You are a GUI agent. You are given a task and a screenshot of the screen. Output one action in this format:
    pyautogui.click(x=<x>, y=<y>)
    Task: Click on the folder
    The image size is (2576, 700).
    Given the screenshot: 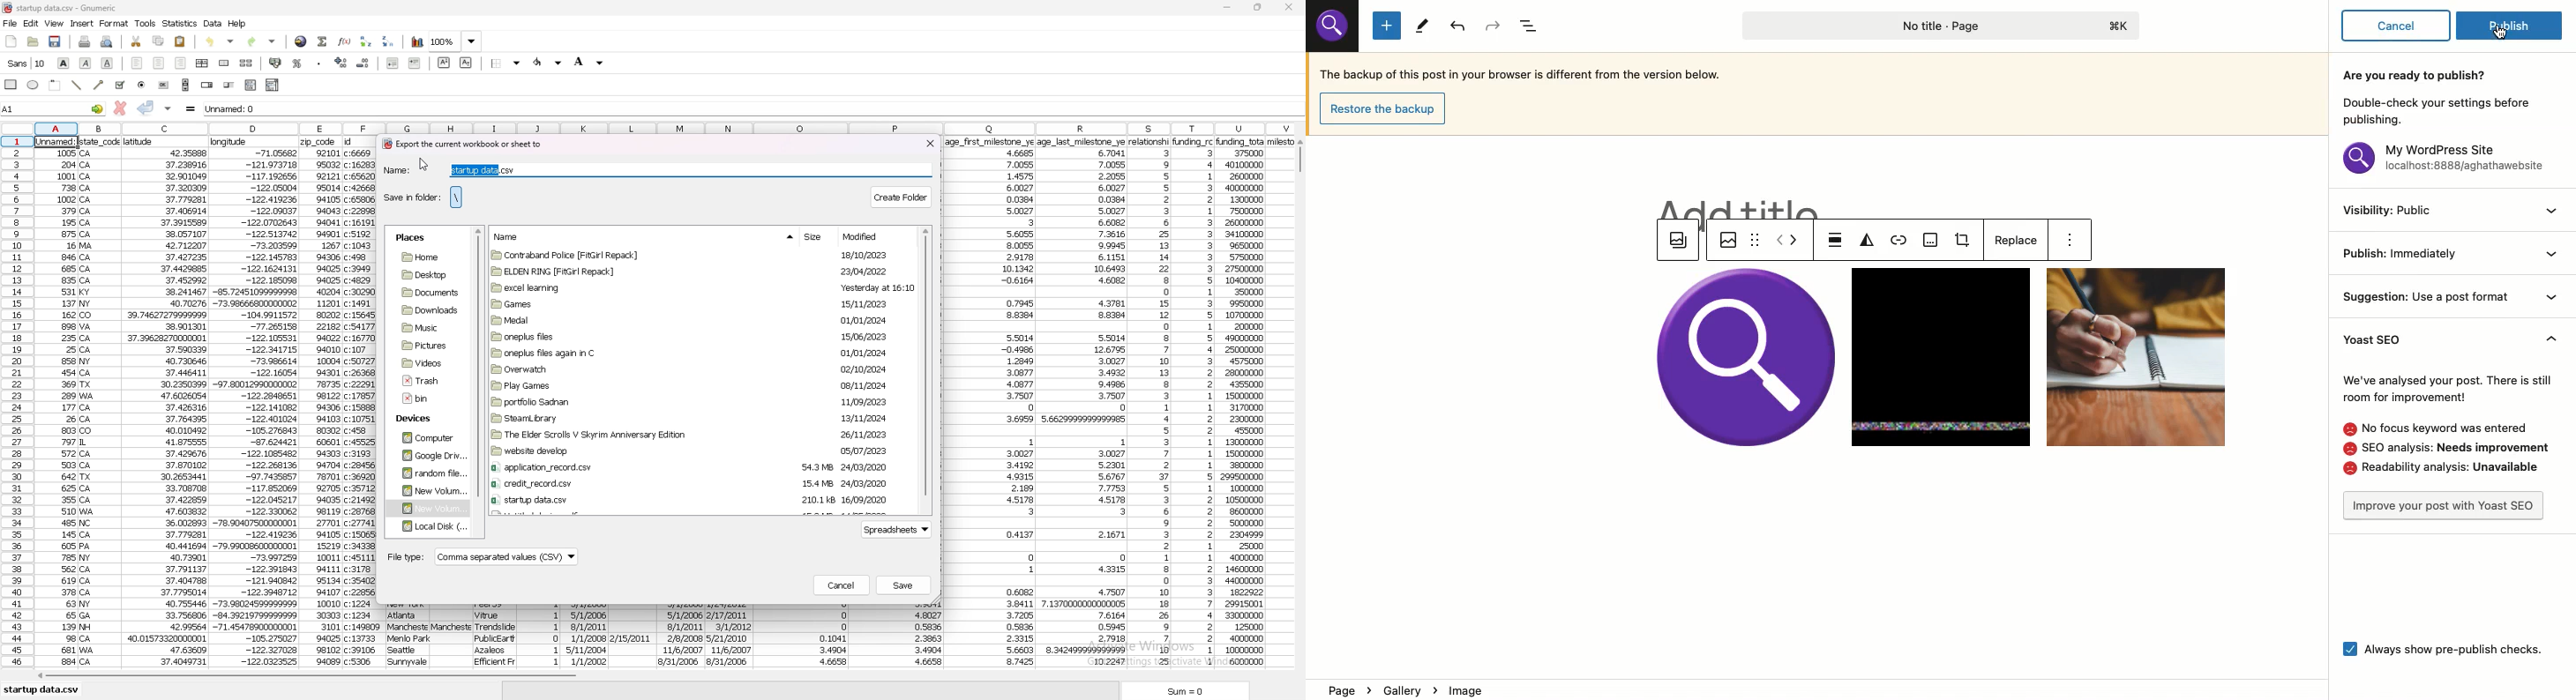 What is the action you would take?
    pyautogui.click(x=692, y=319)
    